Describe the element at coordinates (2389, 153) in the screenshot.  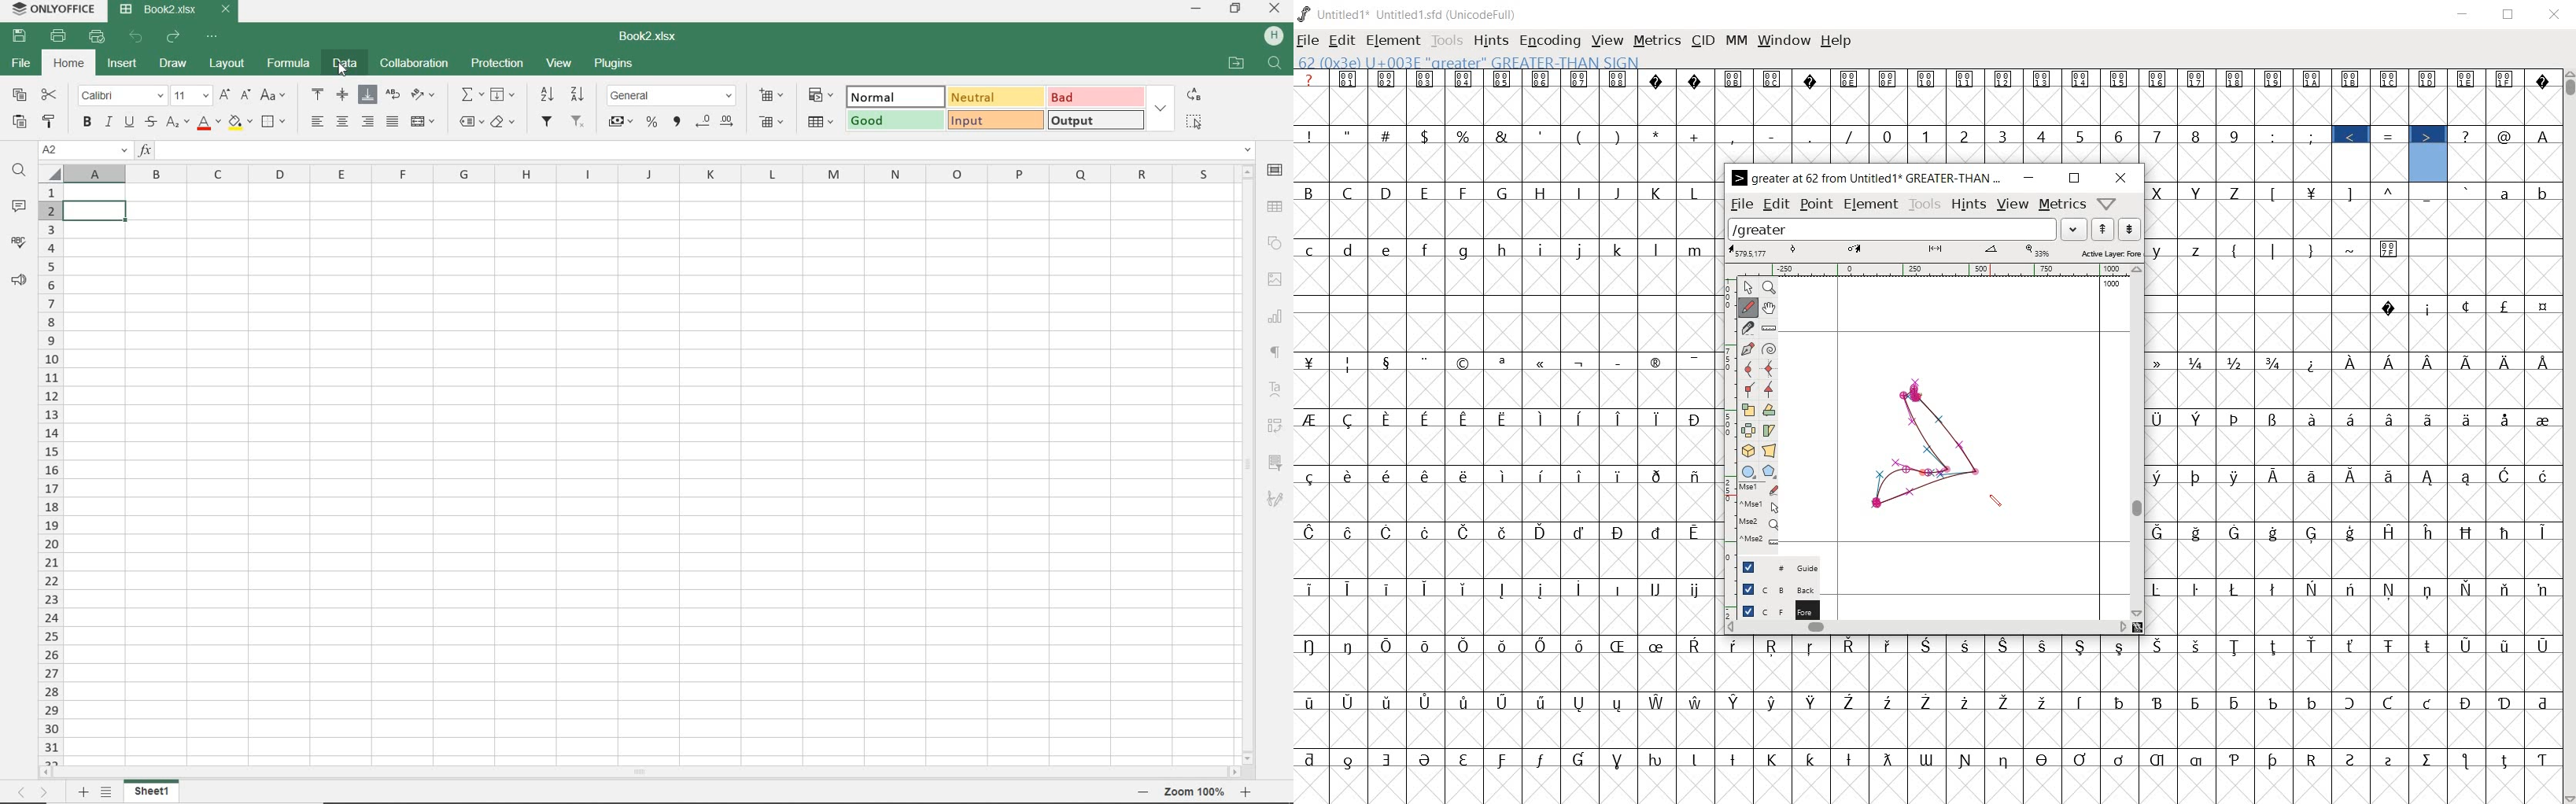
I see `glyps` at that location.